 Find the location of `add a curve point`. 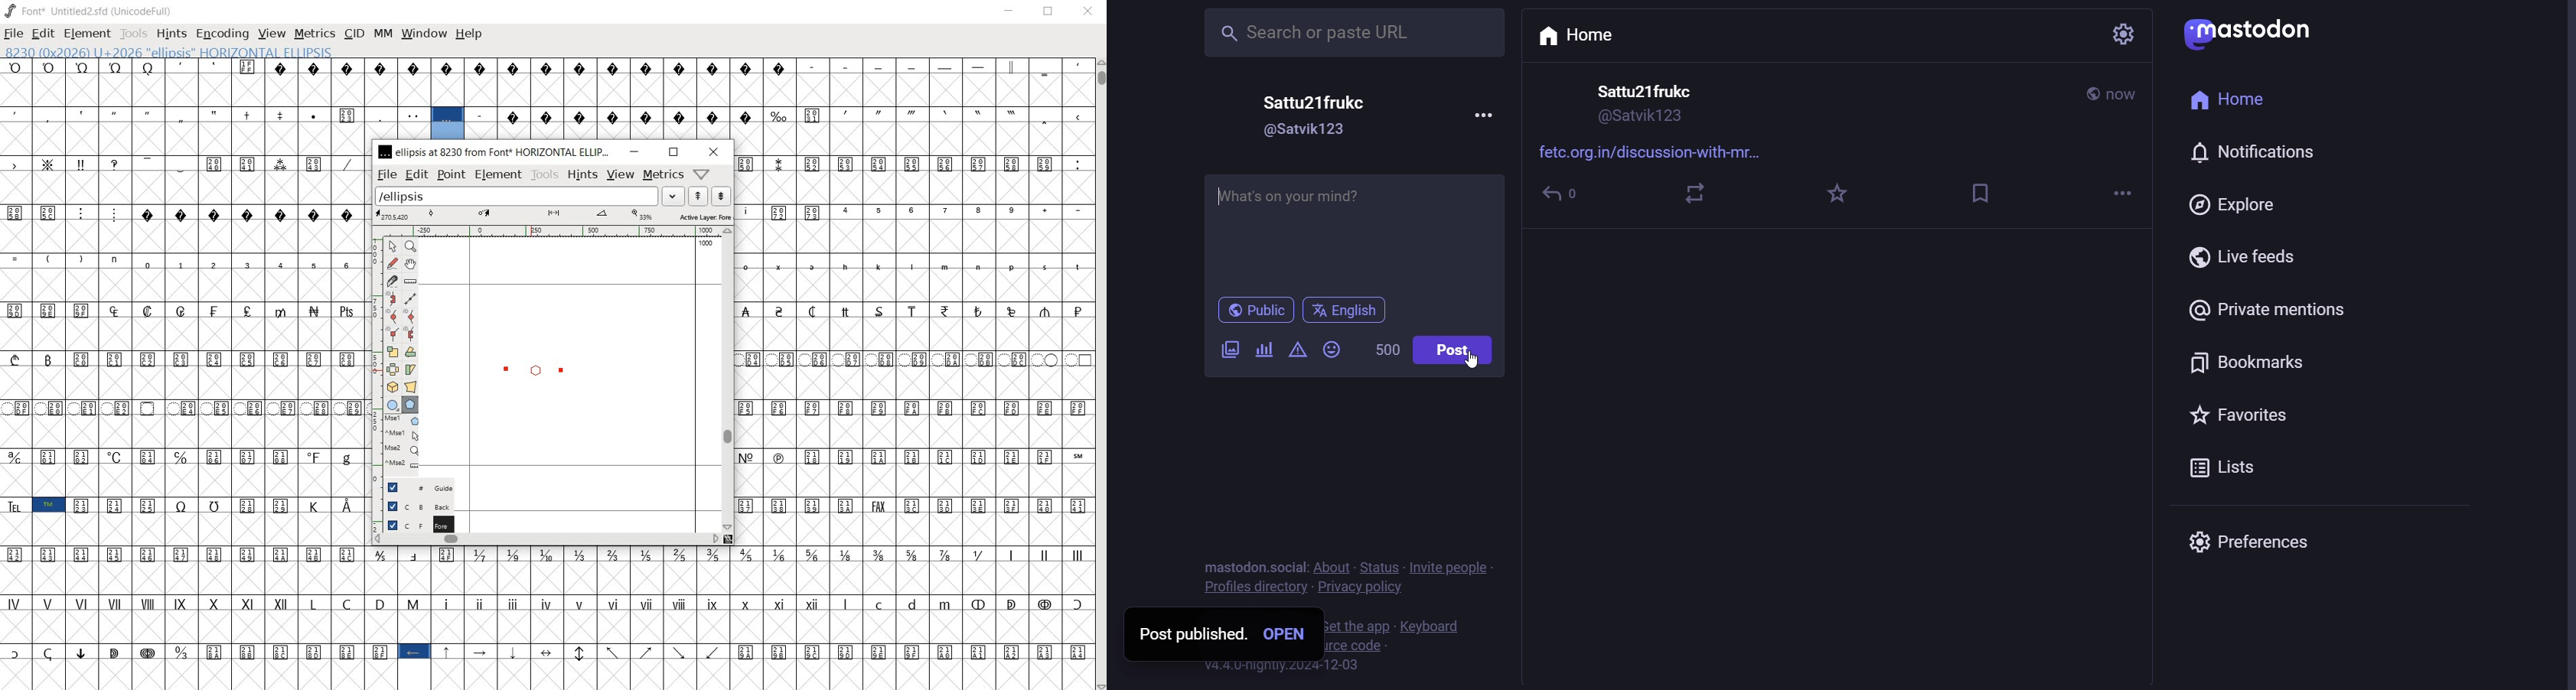

add a curve point is located at coordinates (392, 315).